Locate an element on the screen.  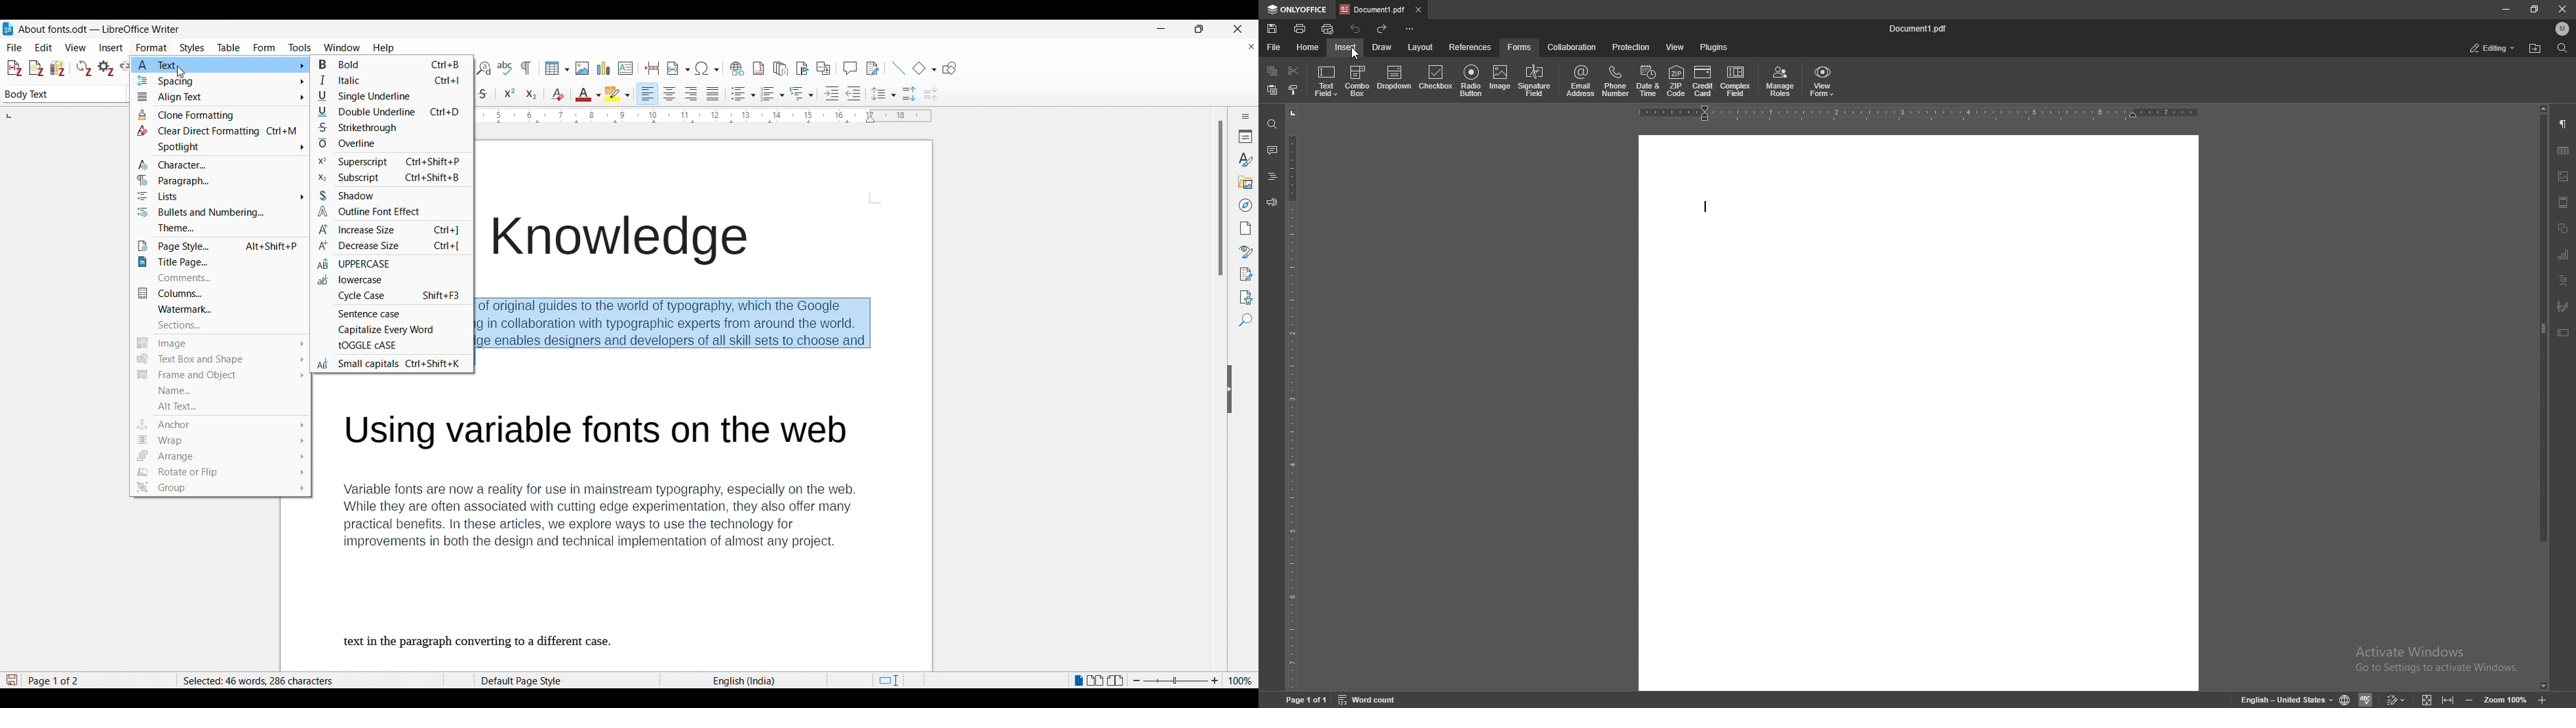
image is located at coordinates (1500, 80).